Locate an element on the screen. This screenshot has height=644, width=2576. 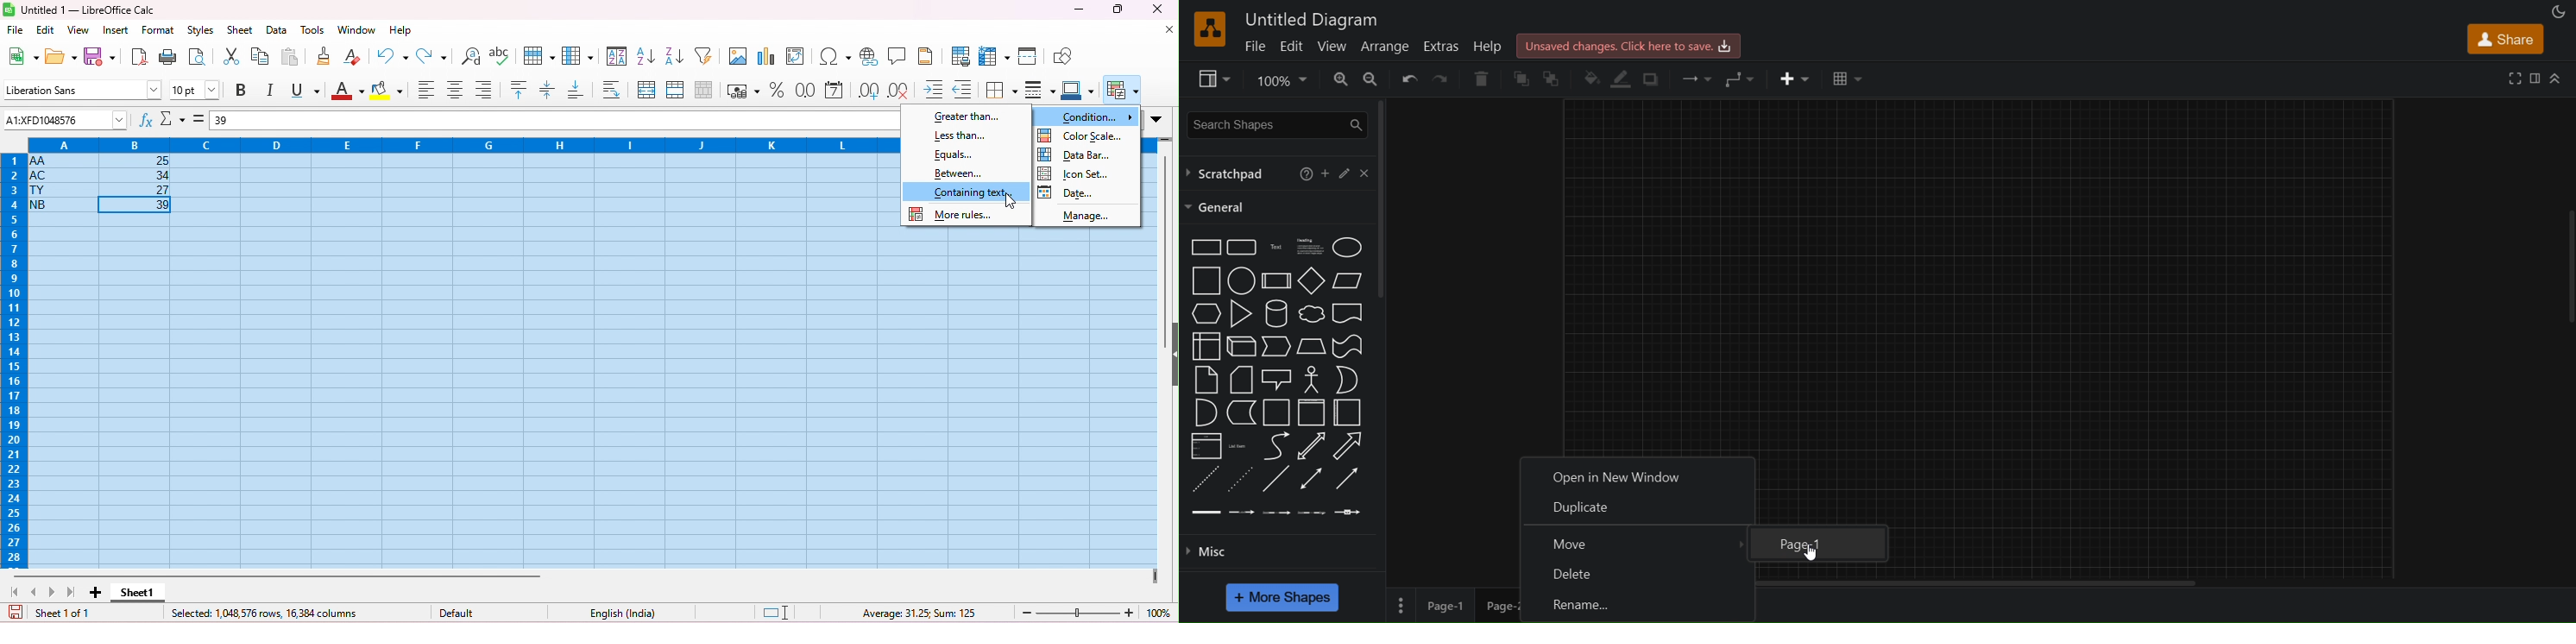
trapezoid is located at coordinates (1310, 346).